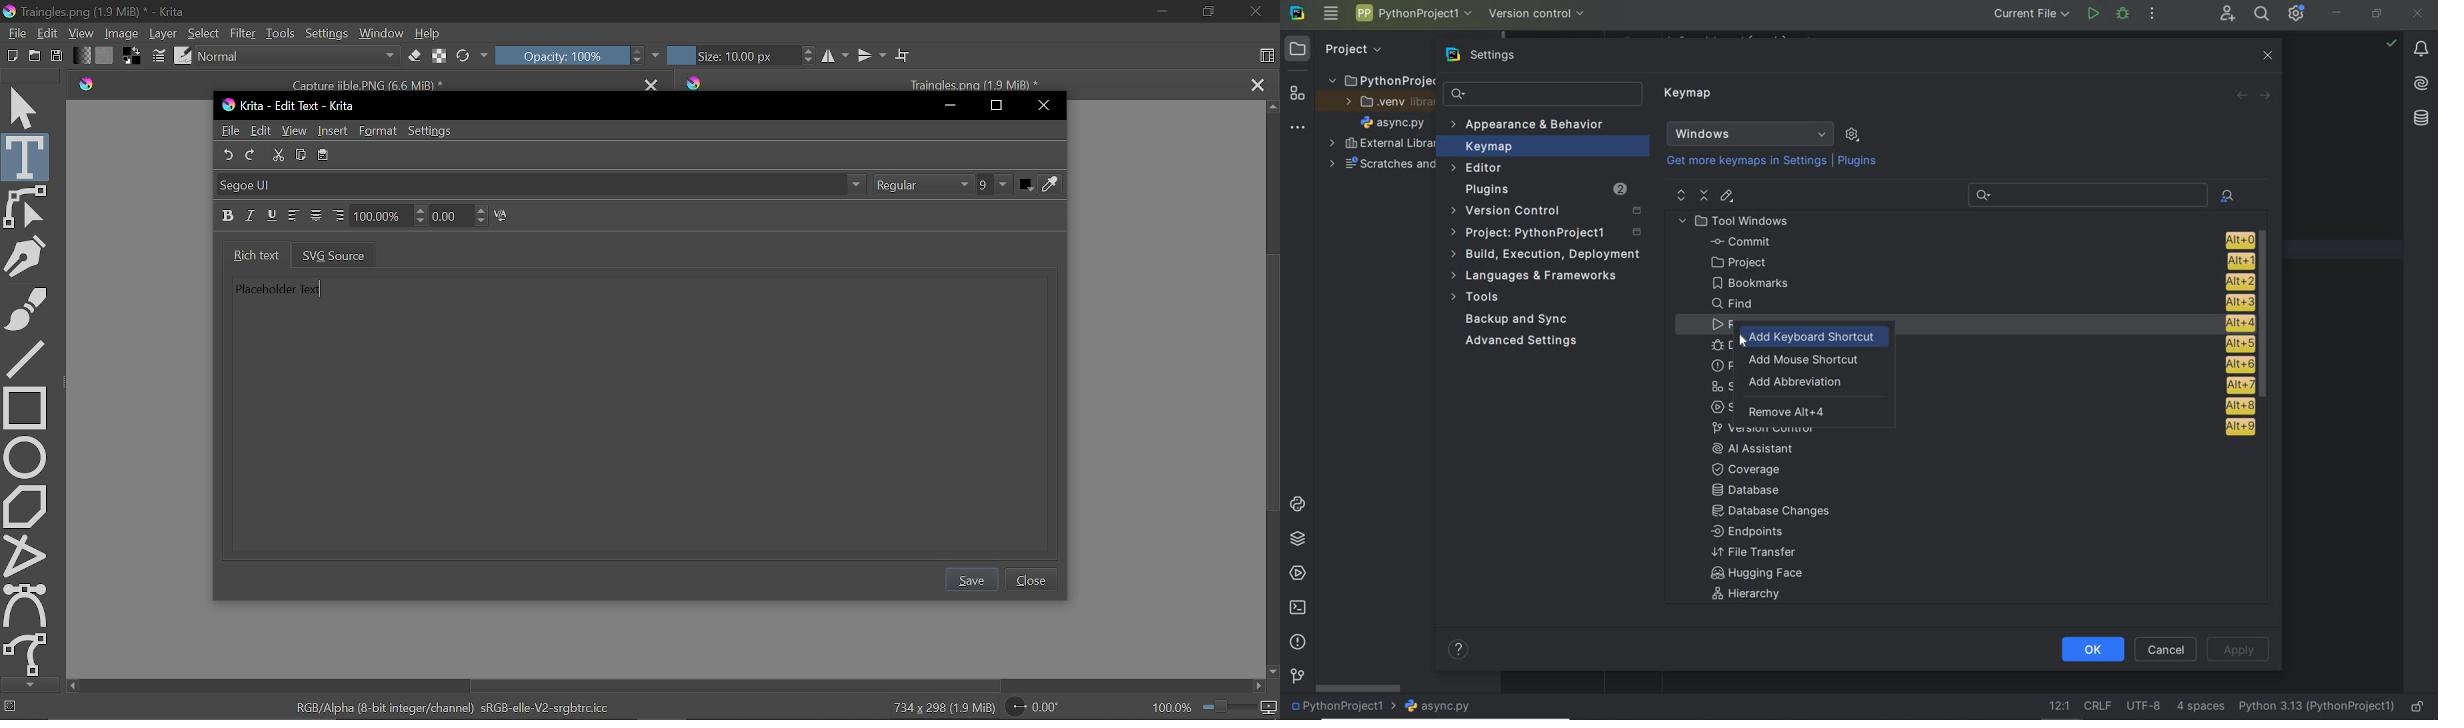  I want to click on 0.00, so click(457, 216).